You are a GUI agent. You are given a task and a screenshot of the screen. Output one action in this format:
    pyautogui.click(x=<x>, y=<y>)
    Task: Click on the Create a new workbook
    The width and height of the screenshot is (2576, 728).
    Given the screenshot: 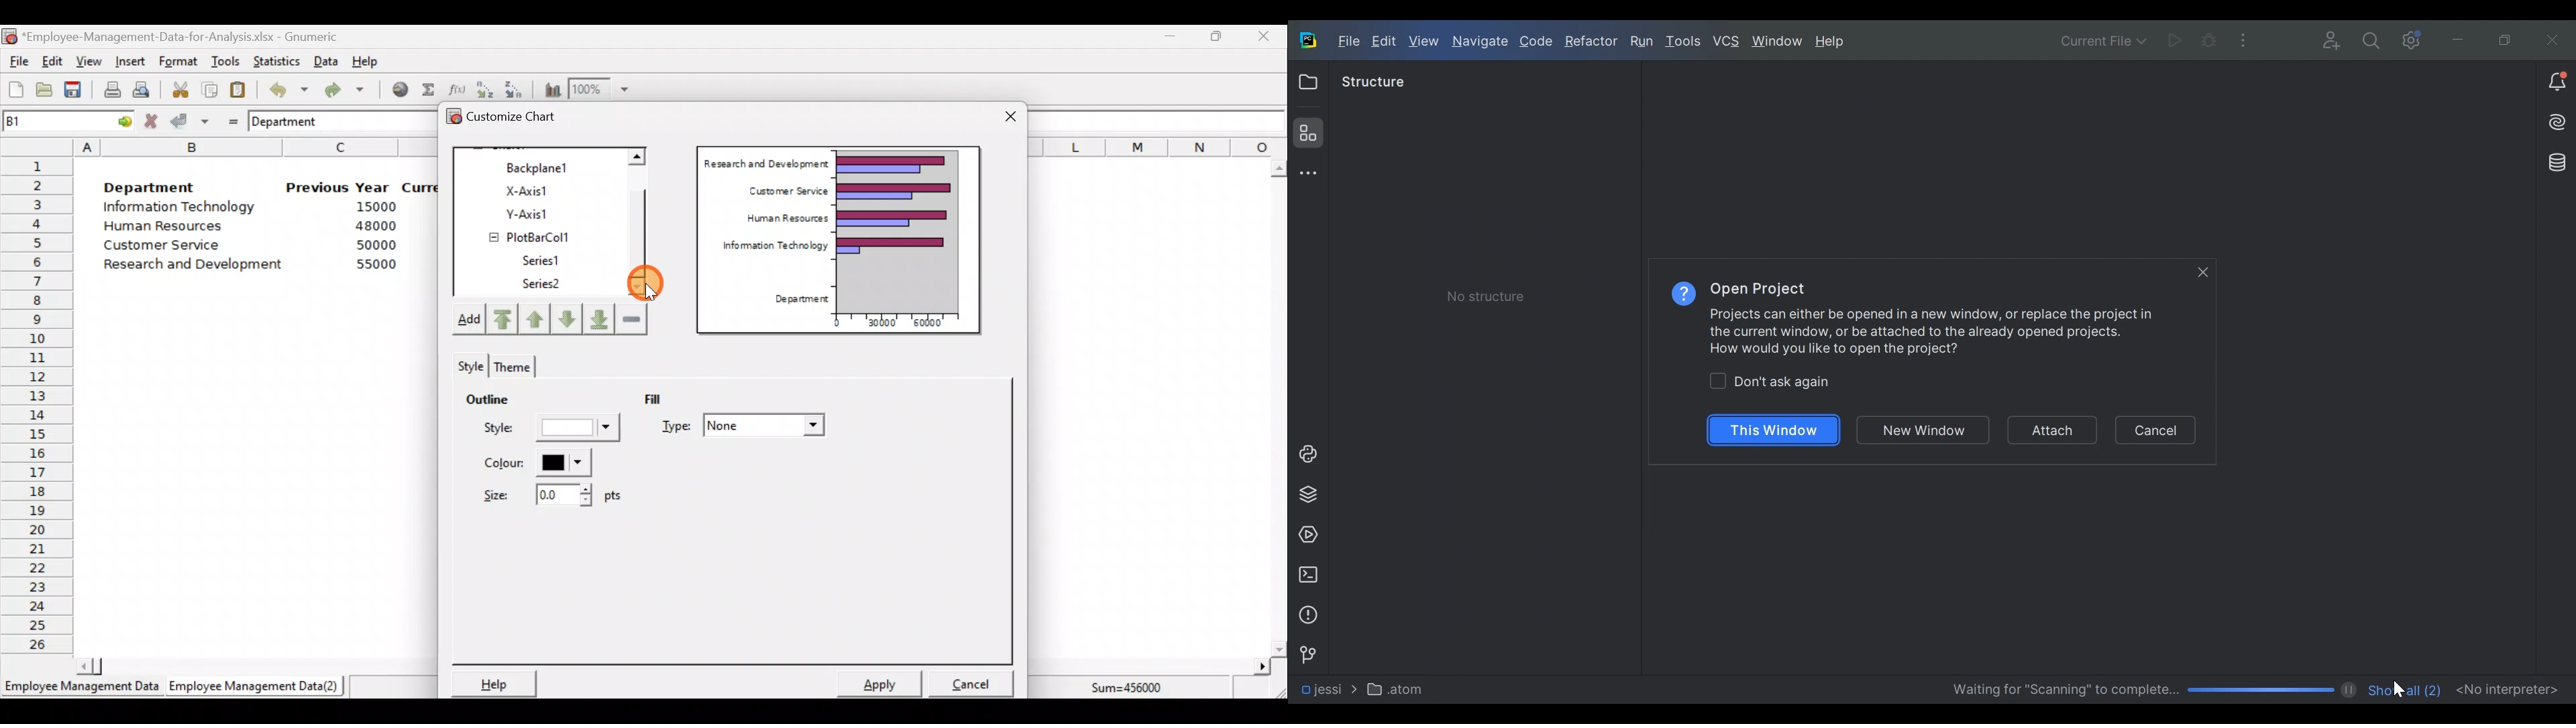 What is the action you would take?
    pyautogui.click(x=16, y=91)
    